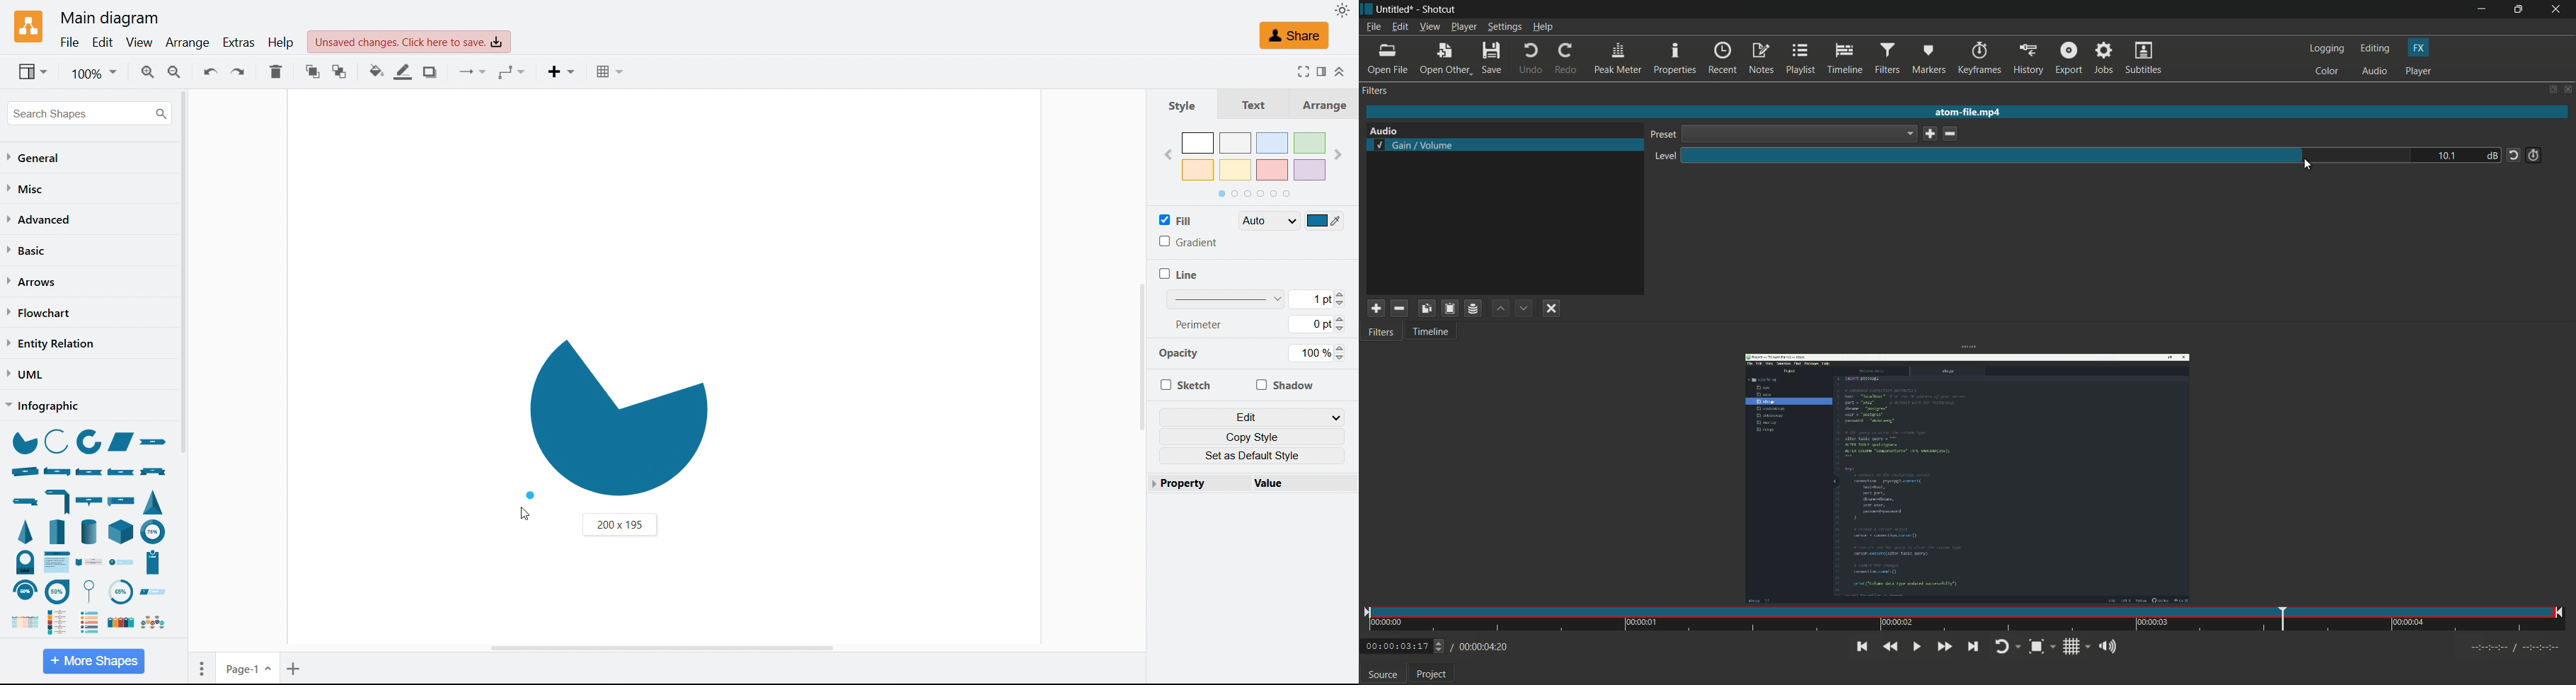 The image size is (2576, 700). Describe the element at coordinates (1295, 38) in the screenshot. I see `share ` at that location.